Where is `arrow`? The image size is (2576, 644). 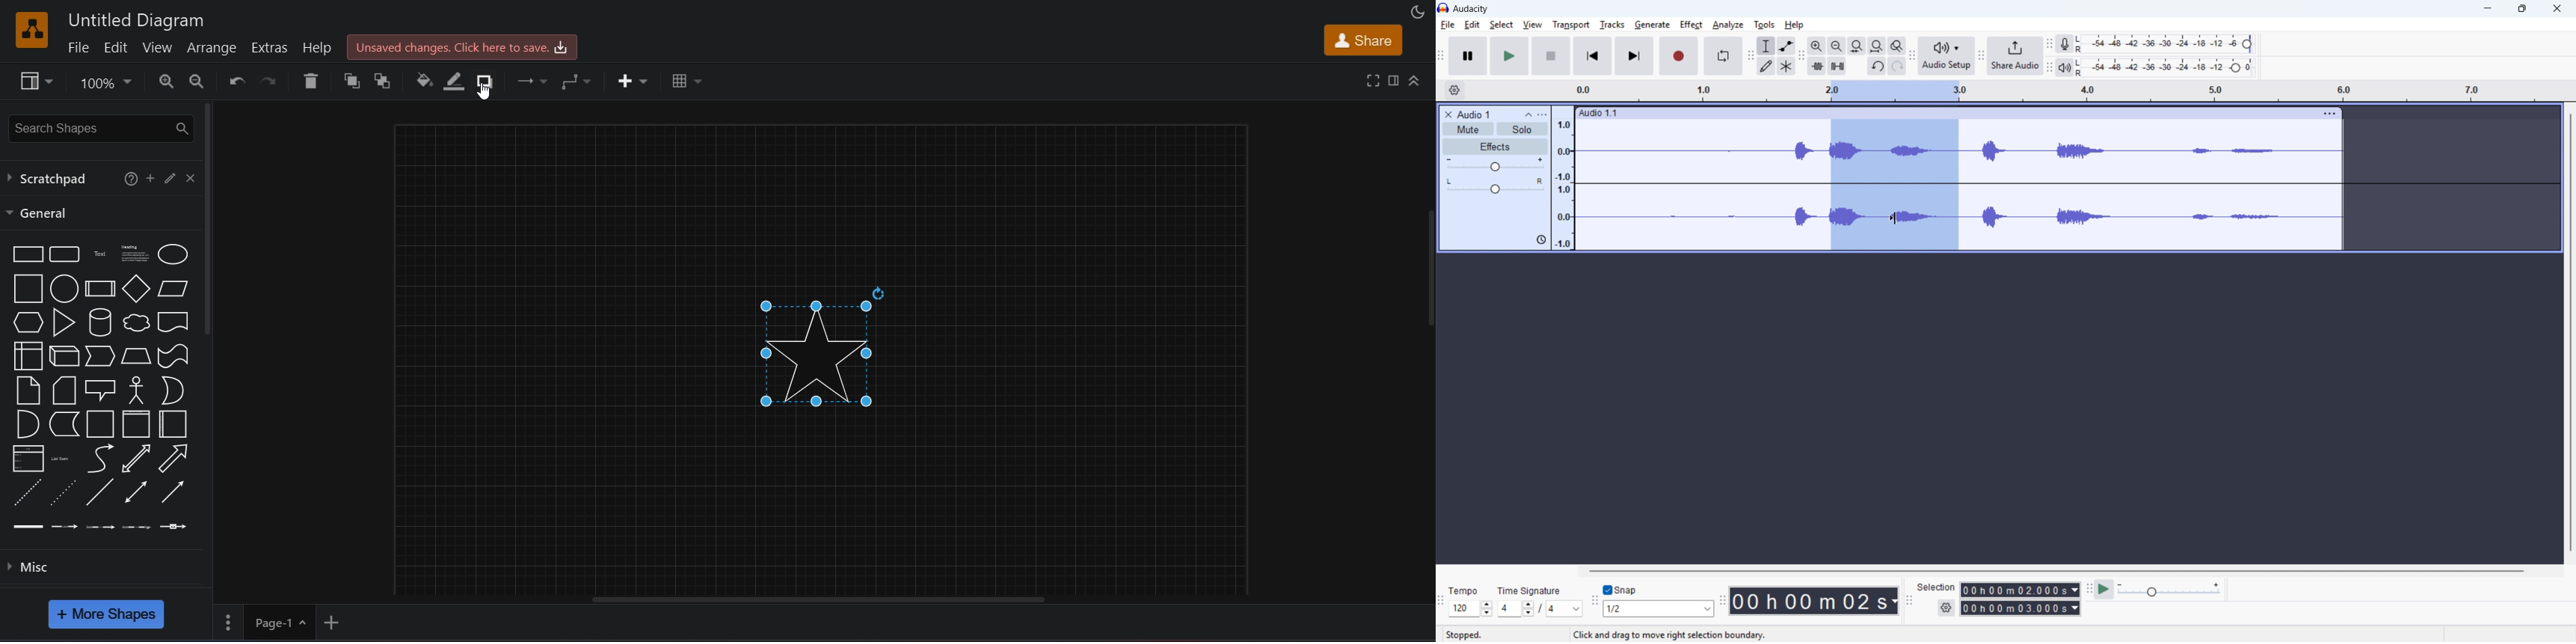
arrow is located at coordinates (176, 459).